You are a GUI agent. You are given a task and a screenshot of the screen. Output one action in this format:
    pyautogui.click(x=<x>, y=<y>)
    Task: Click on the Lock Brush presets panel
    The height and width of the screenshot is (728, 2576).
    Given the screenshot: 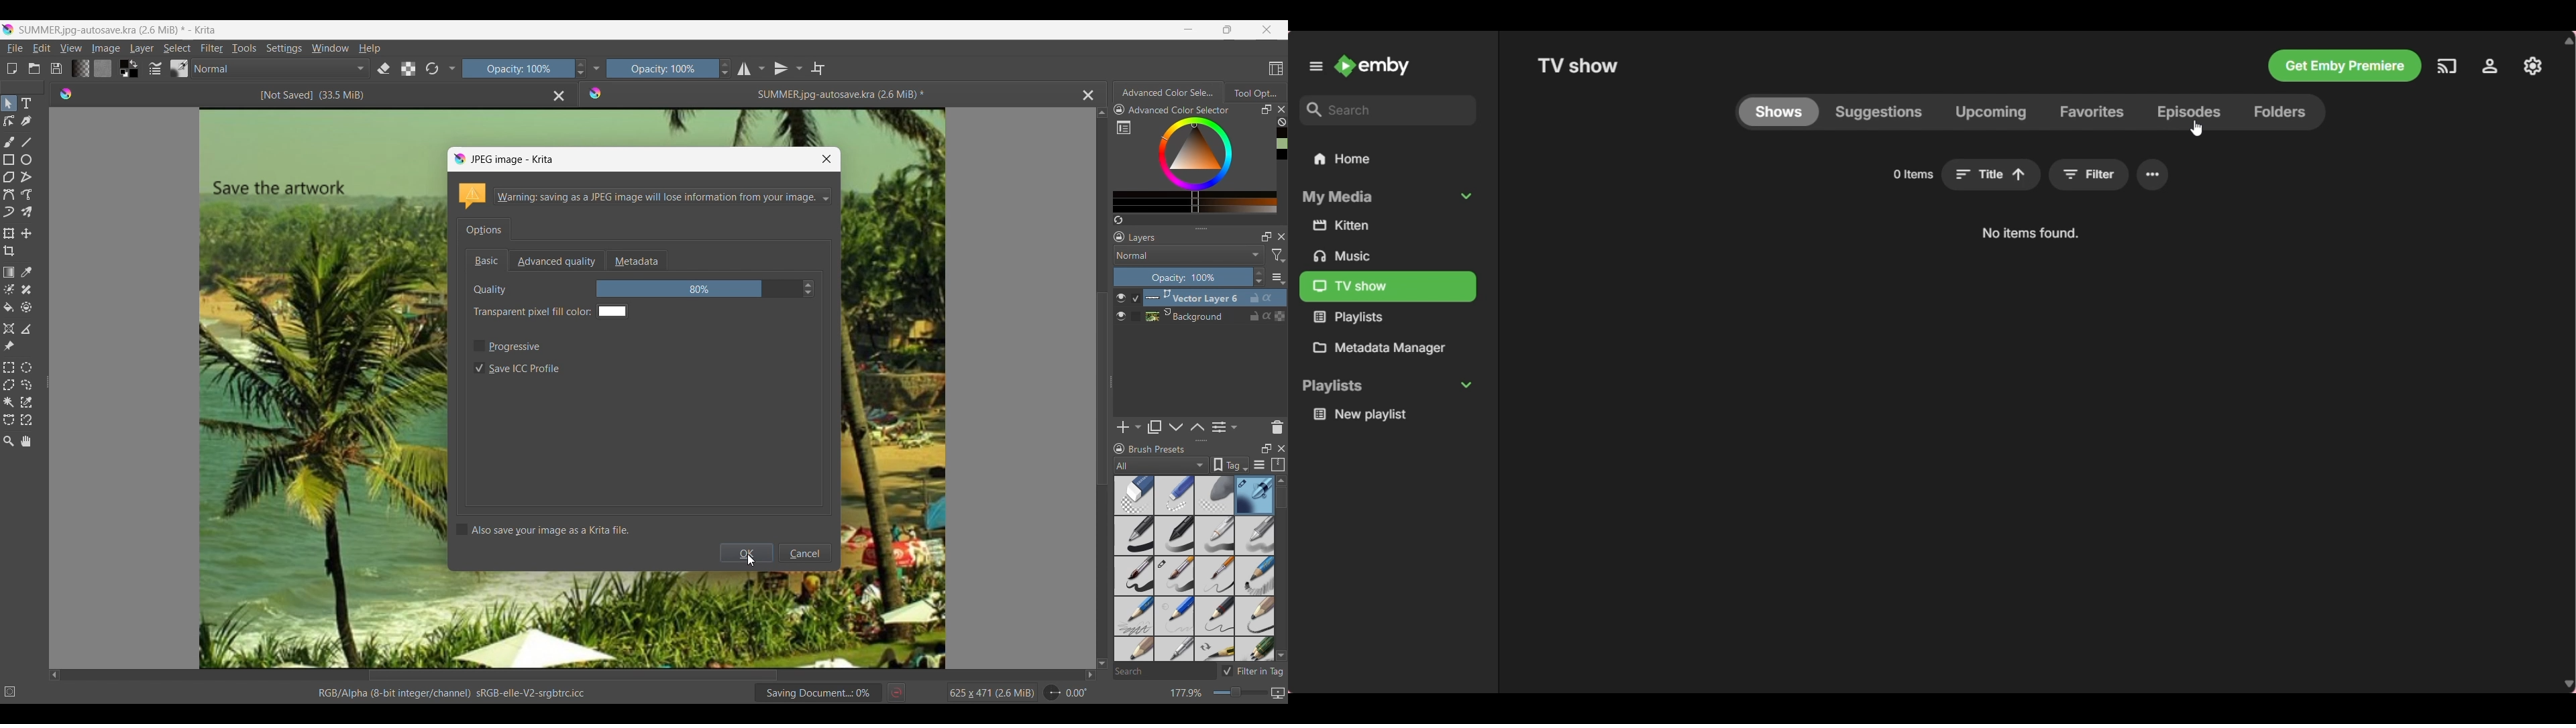 What is the action you would take?
    pyautogui.click(x=1119, y=449)
    